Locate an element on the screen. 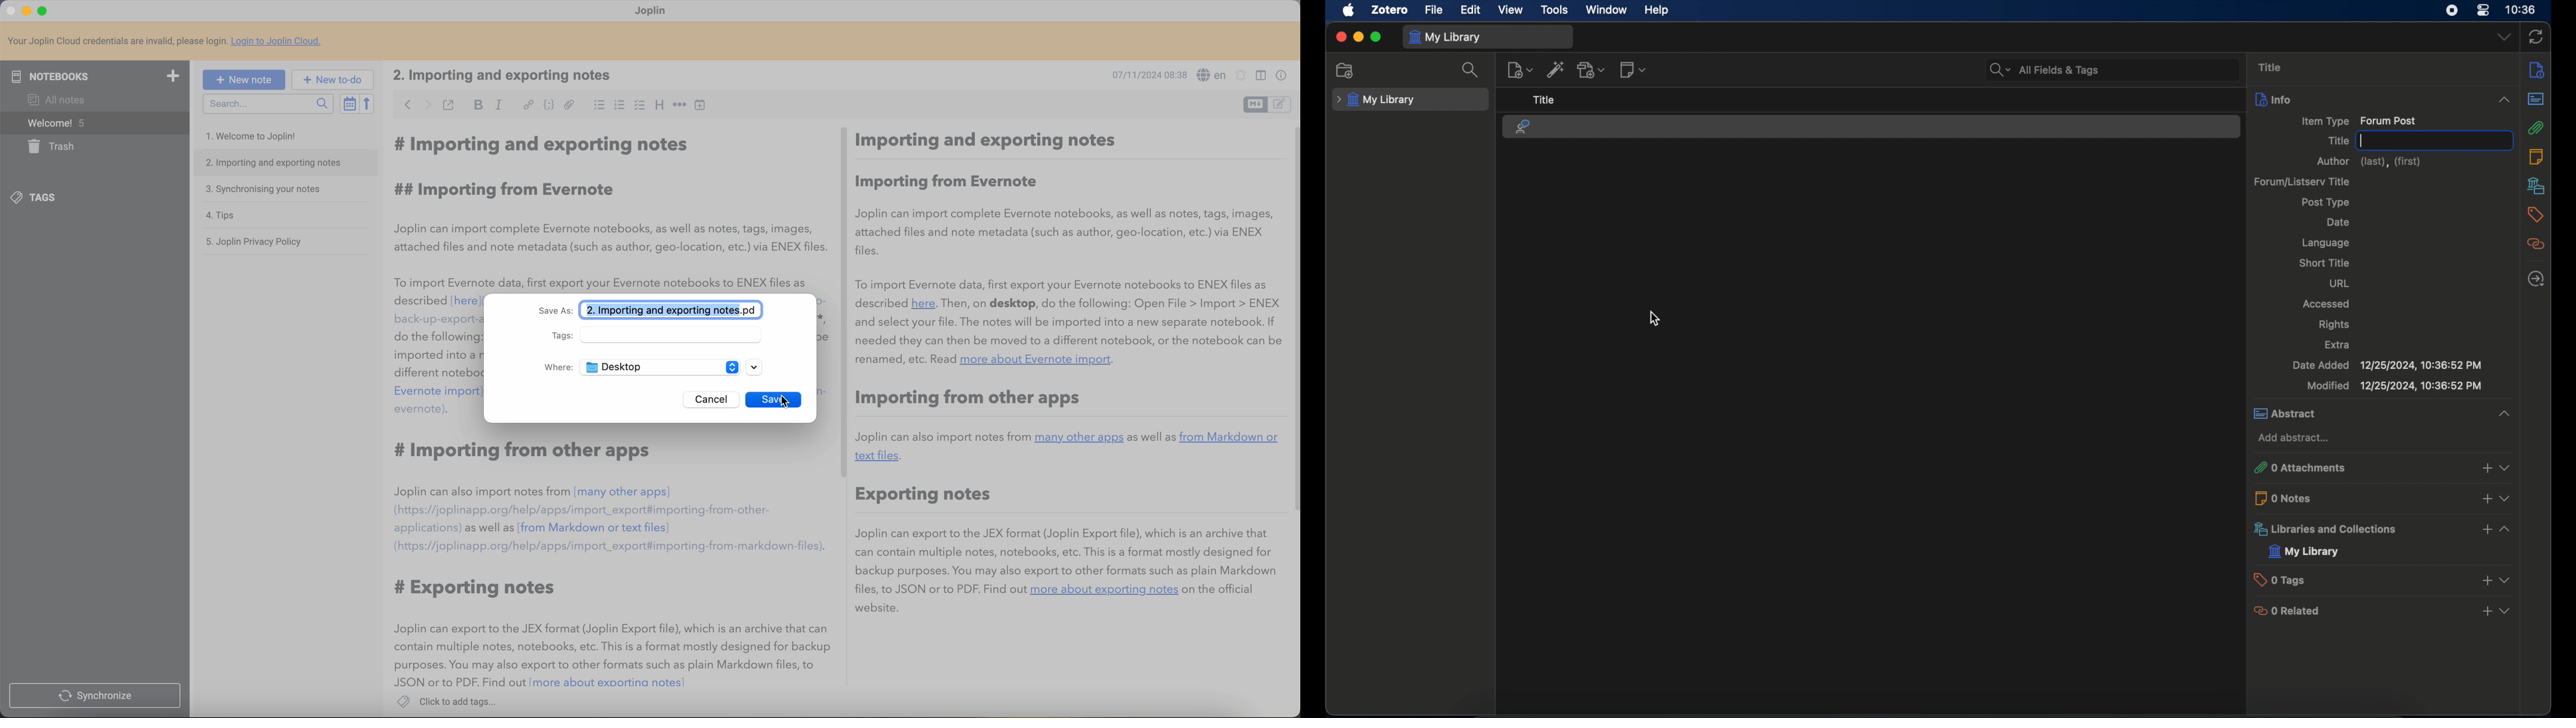 This screenshot has height=728, width=2576. toggle editor layout is located at coordinates (1259, 76).